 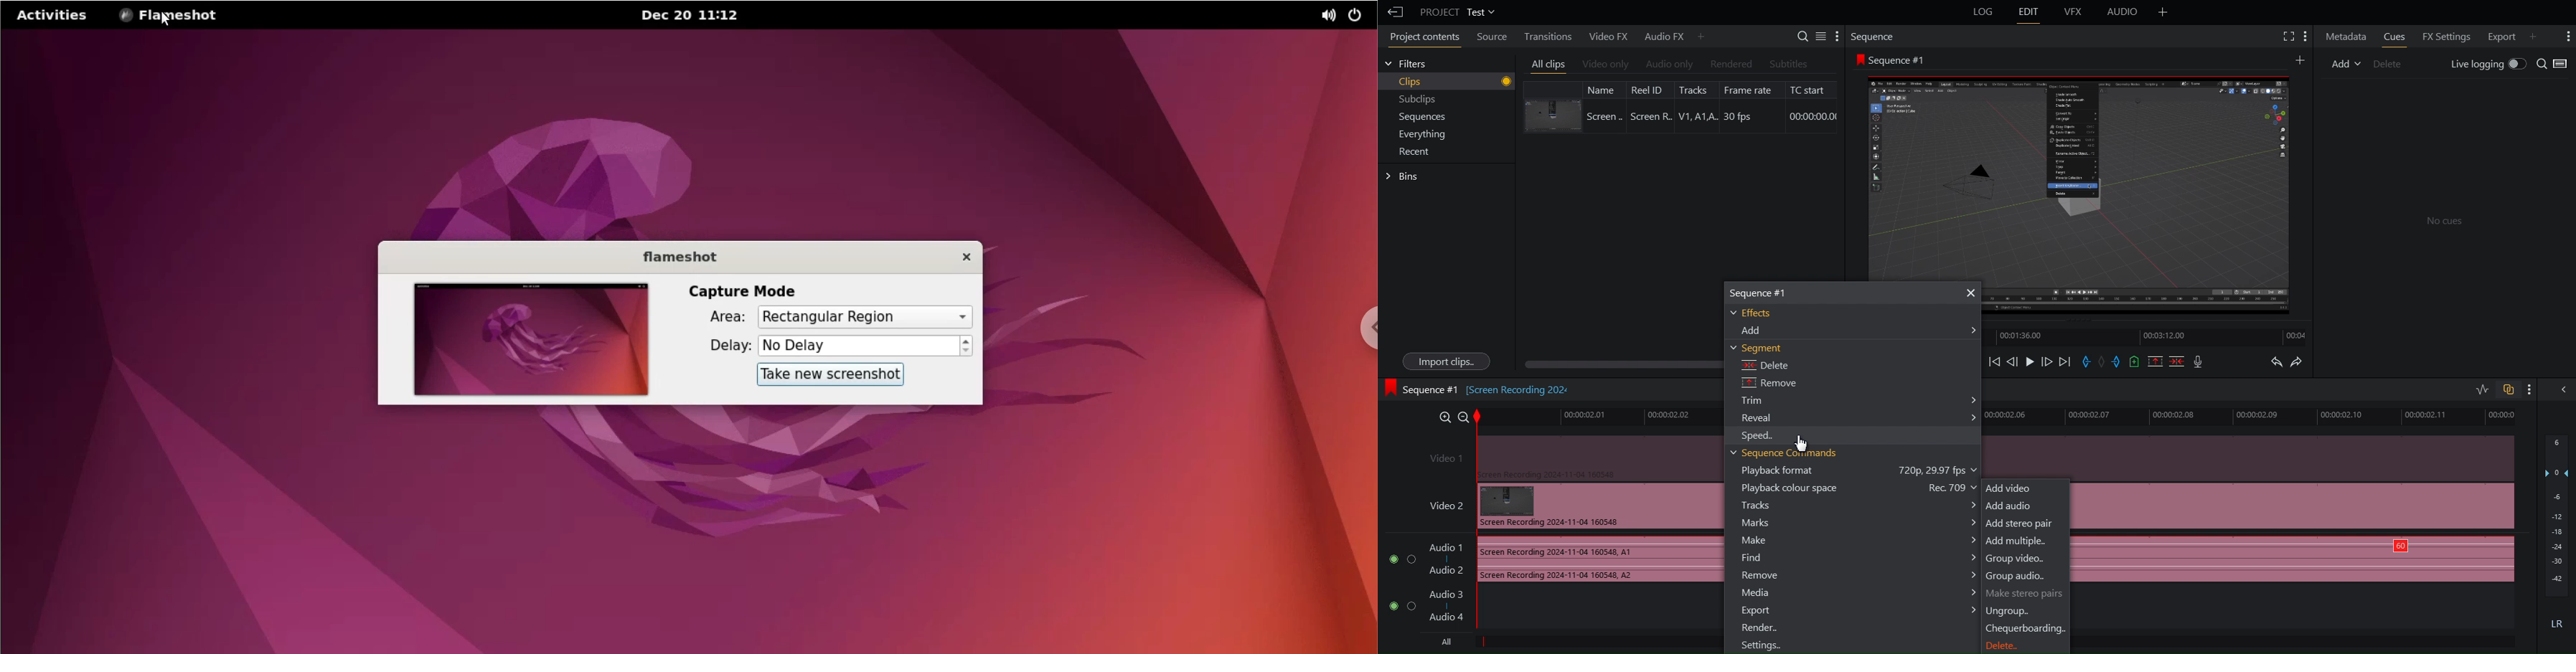 What do you see at coordinates (1489, 38) in the screenshot?
I see `Source` at bounding box center [1489, 38].